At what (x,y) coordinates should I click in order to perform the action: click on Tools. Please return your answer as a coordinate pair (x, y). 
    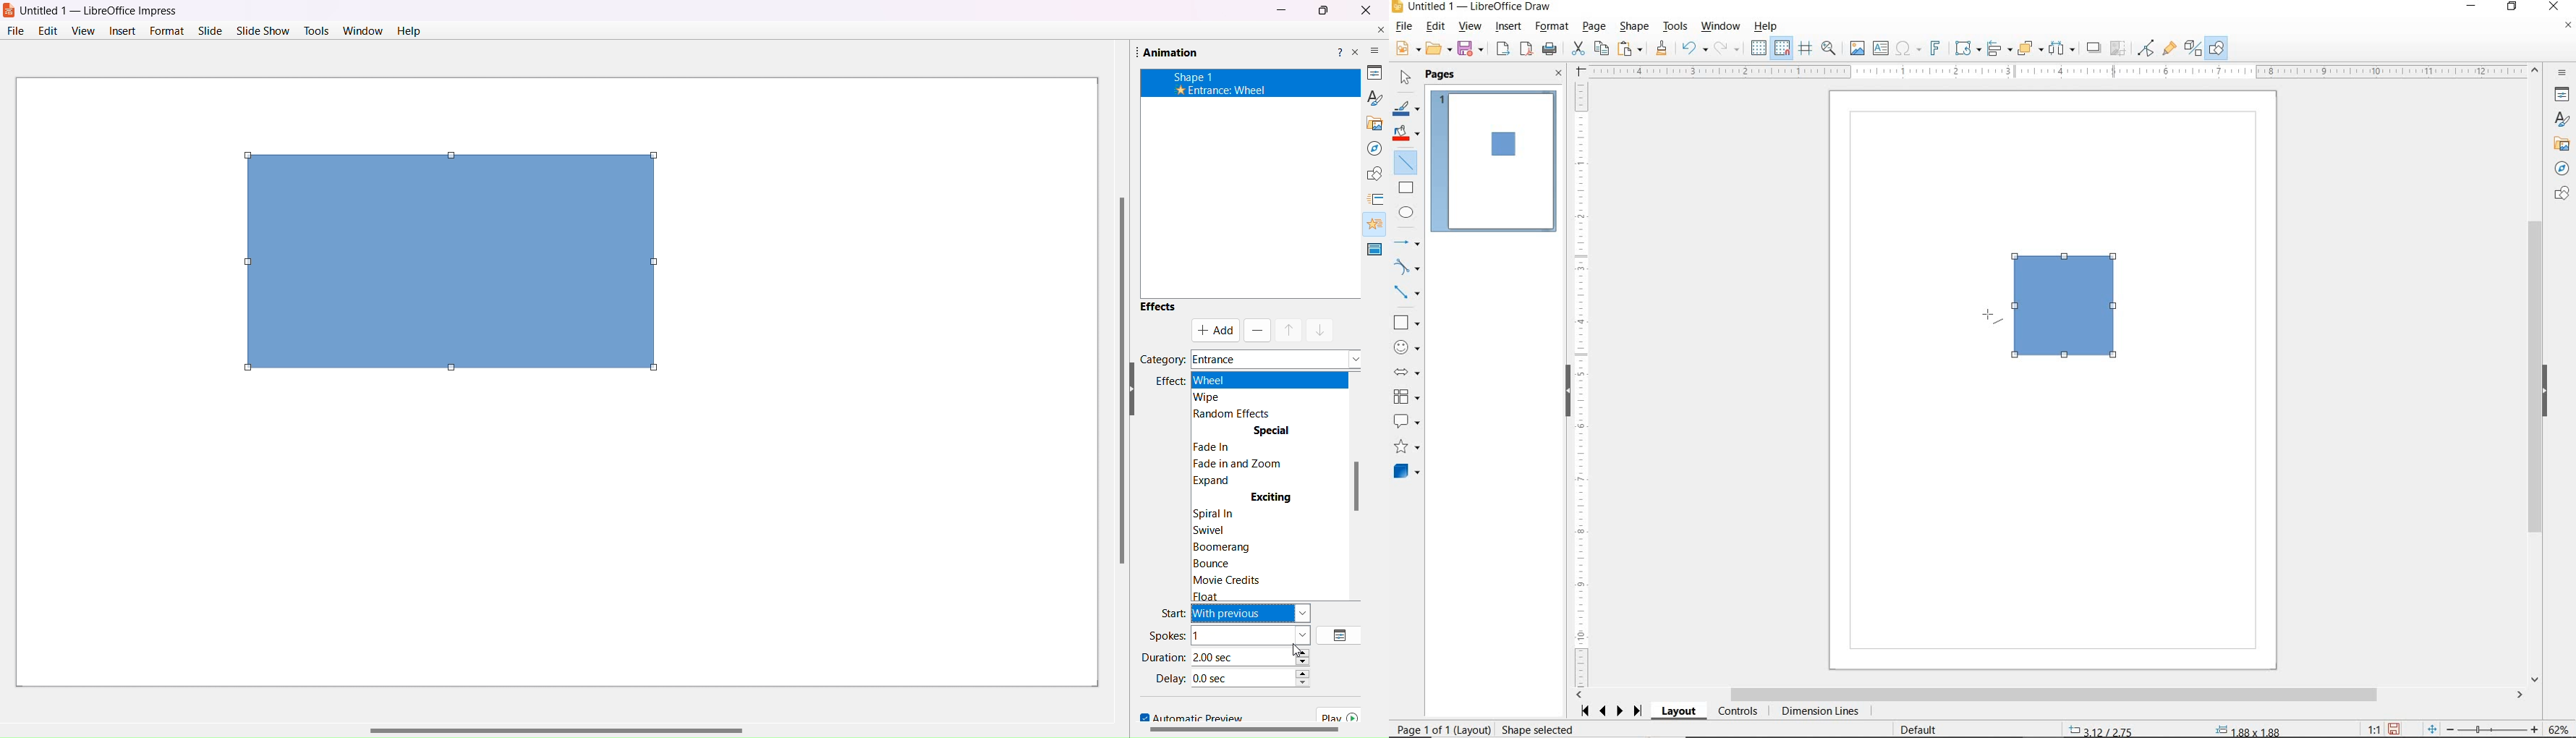
    Looking at the image, I should click on (317, 30).